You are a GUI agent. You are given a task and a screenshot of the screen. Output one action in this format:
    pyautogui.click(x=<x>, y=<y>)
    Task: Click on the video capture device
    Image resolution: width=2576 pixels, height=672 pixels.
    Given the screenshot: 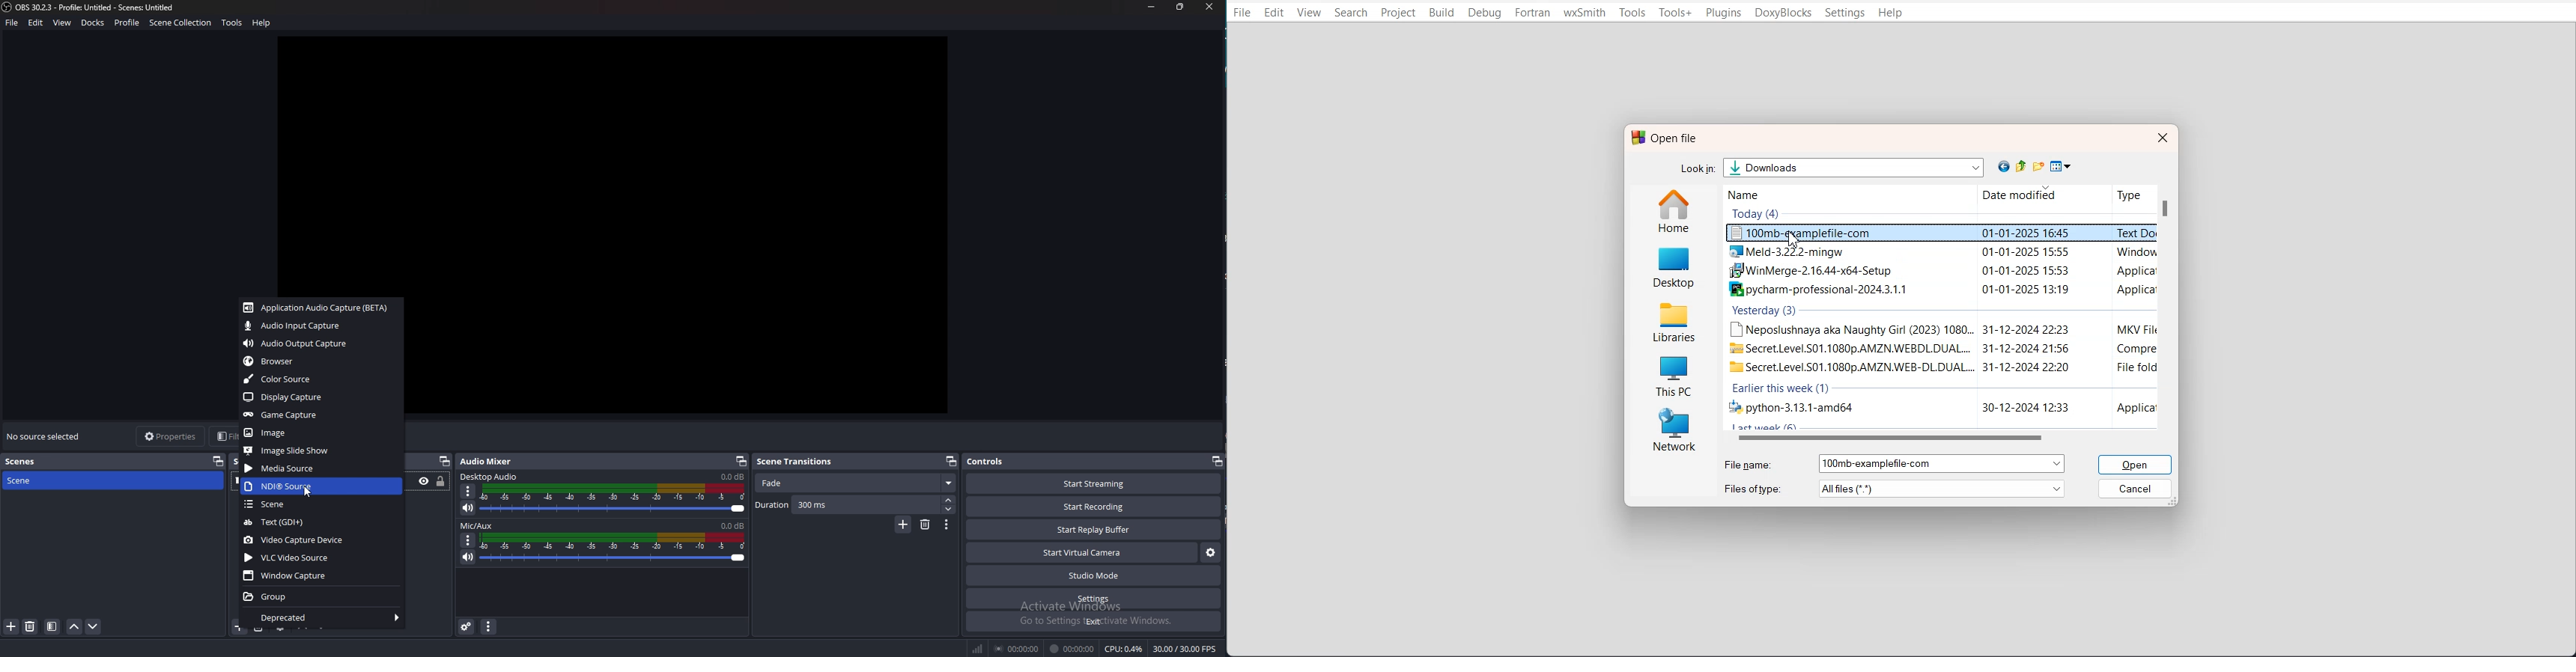 What is the action you would take?
    pyautogui.click(x=321, y=541)
    